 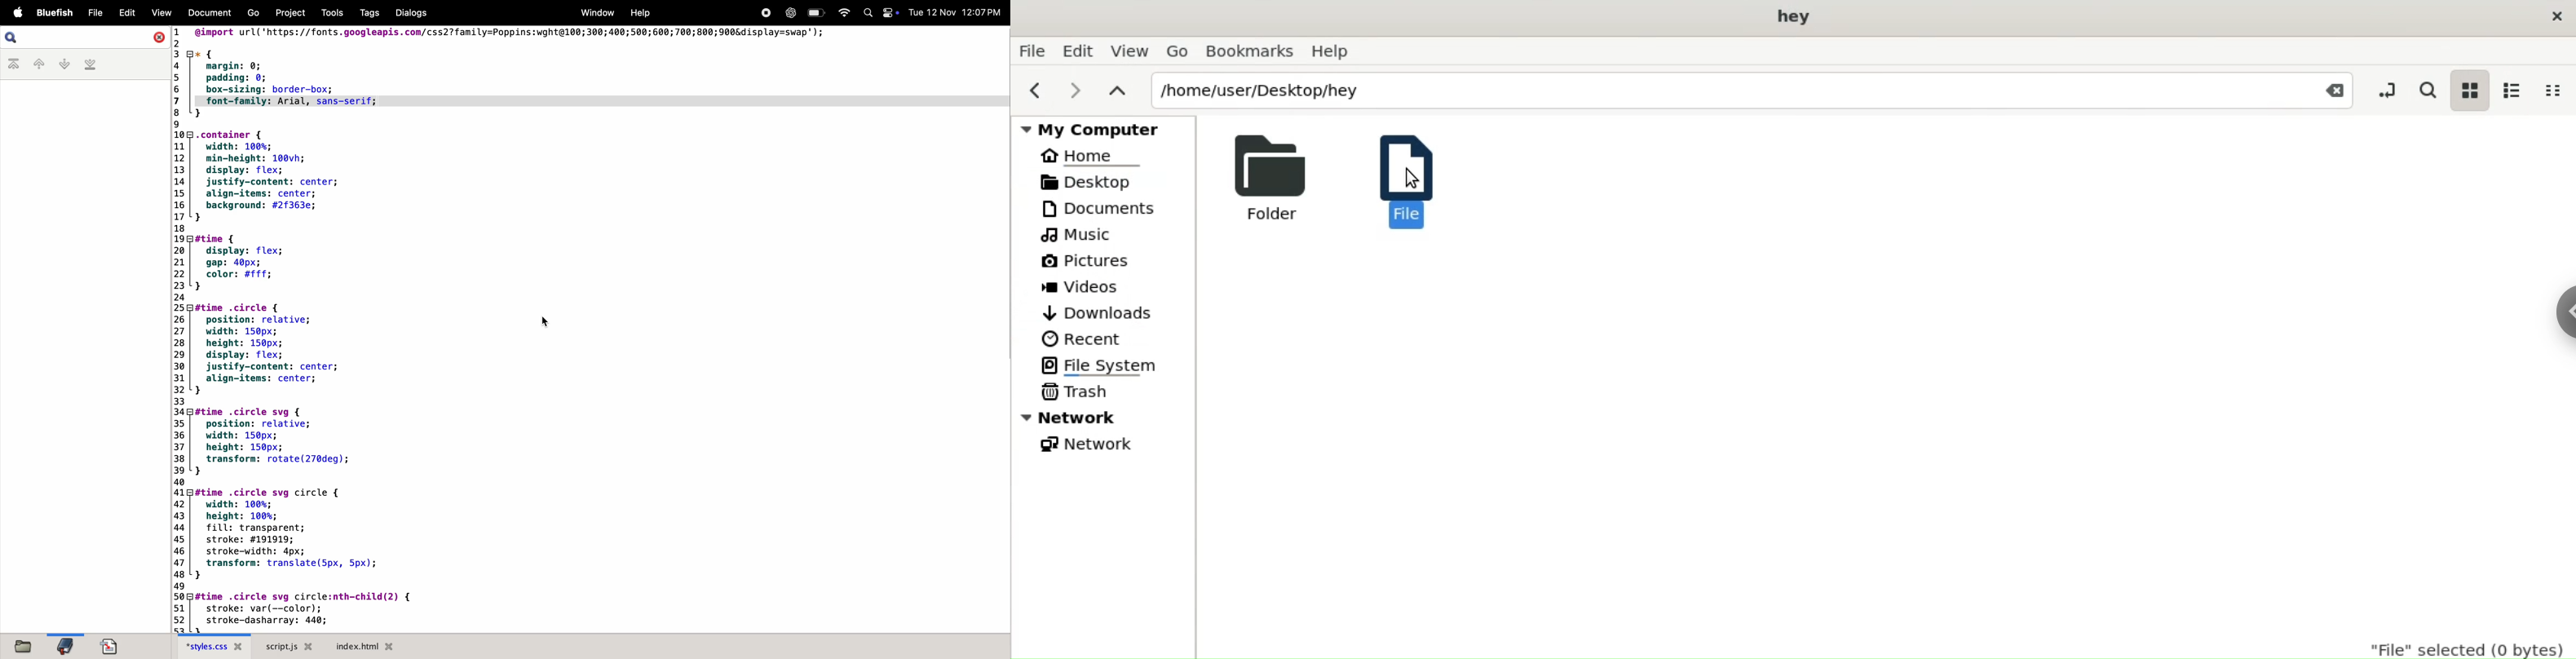 What do you see at coordinates (66, 646) in the screenshot?
I see `open bookmark` at bounding box center [66, 646].